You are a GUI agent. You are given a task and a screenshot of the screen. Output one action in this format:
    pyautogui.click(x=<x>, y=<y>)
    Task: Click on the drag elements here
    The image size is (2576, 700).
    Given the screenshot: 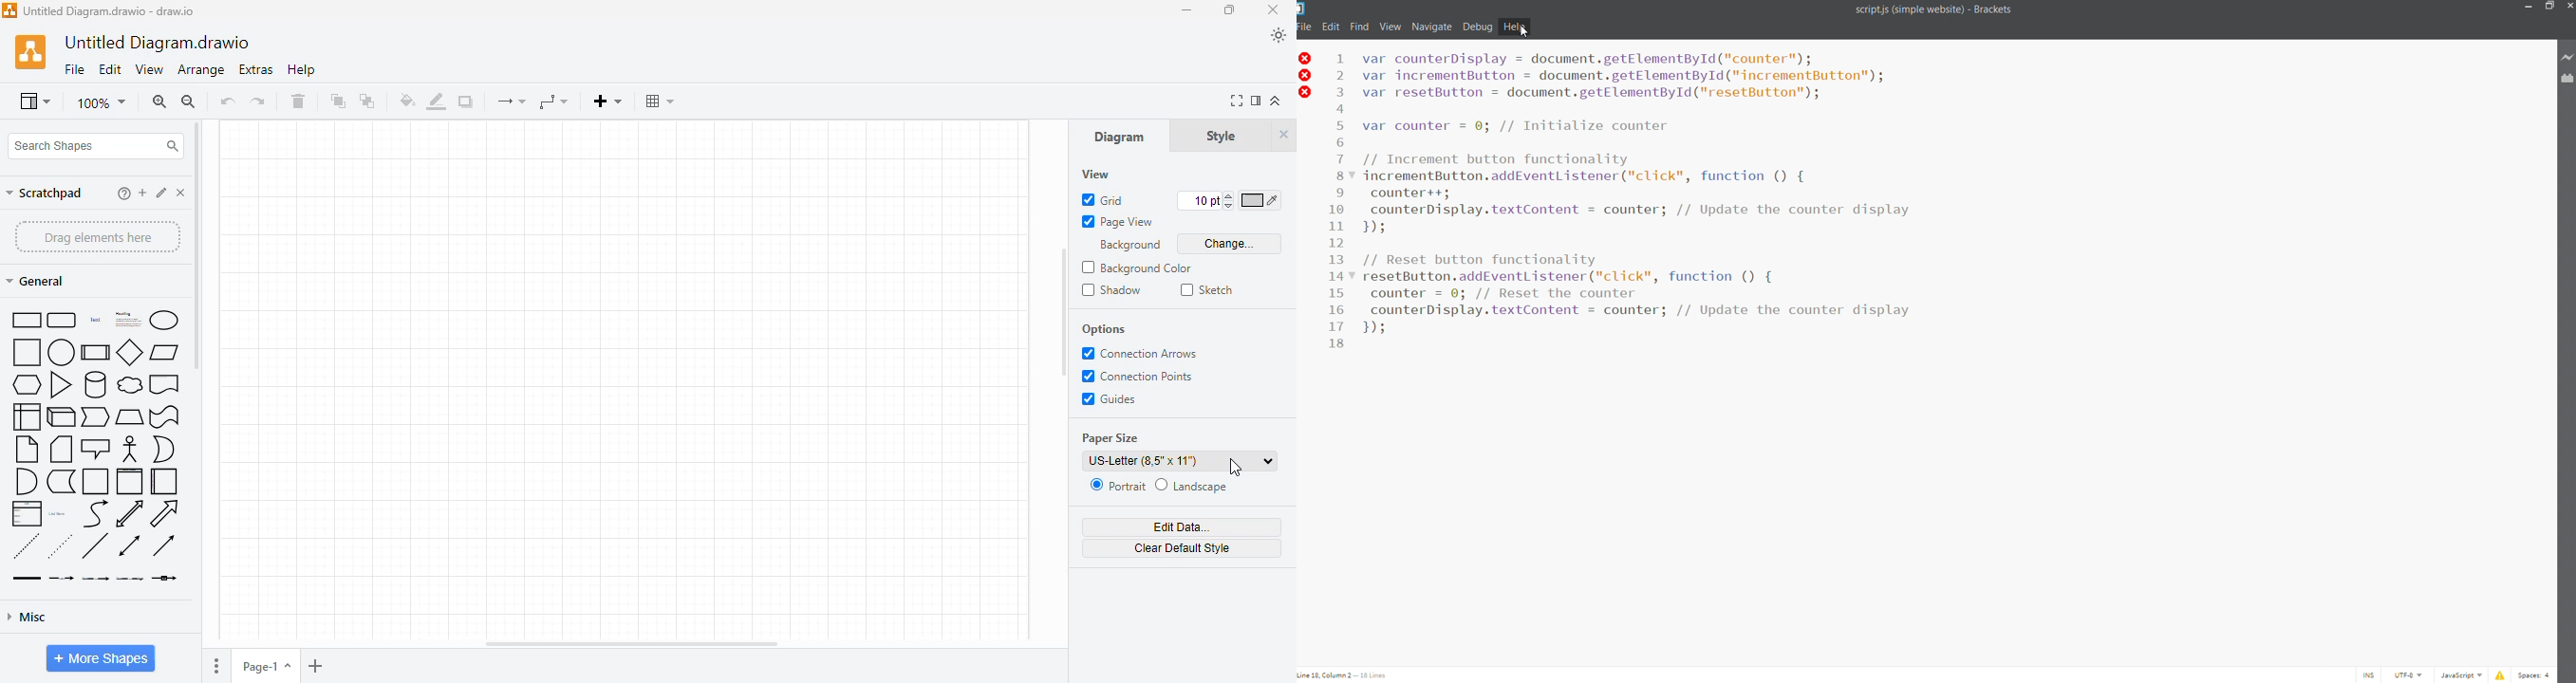 What is the action you would take?
    pyautogui.click(x=97, y=236)
    